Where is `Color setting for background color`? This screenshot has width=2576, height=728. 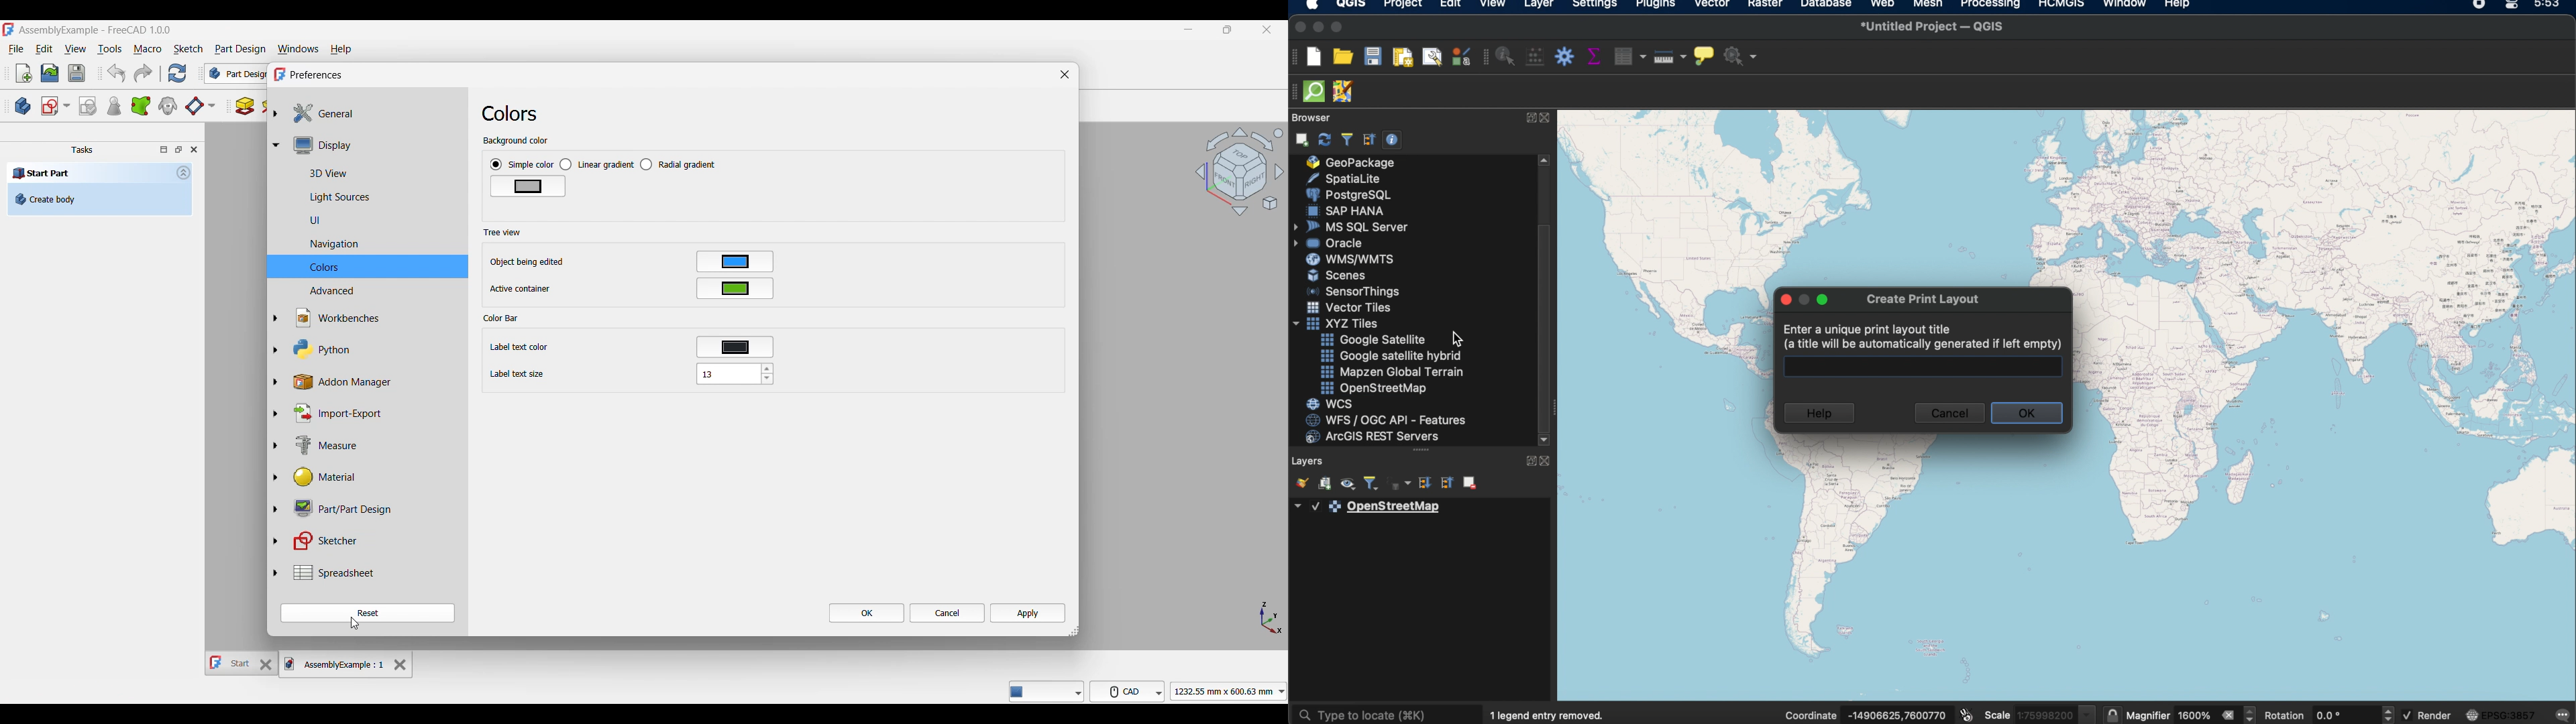 Color setting for background color is located at coordinates (529, 186).